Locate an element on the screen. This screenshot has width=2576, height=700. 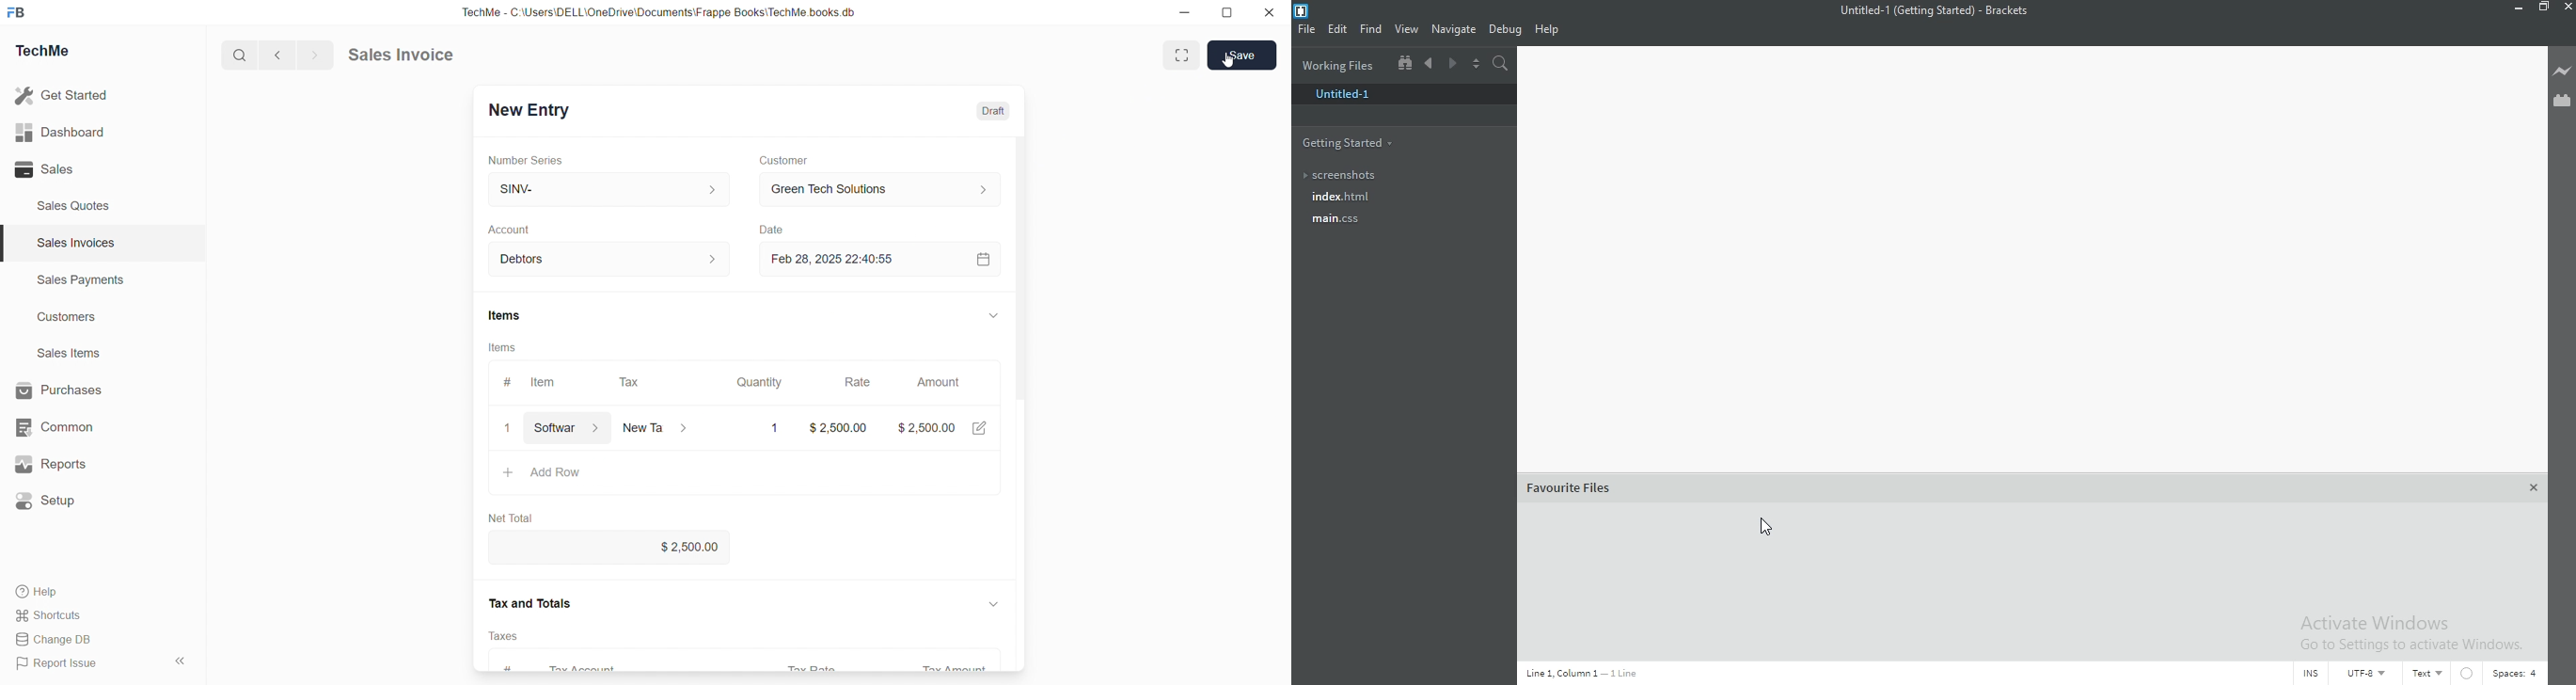
Tax Amount is located at coordinates (954, 667).